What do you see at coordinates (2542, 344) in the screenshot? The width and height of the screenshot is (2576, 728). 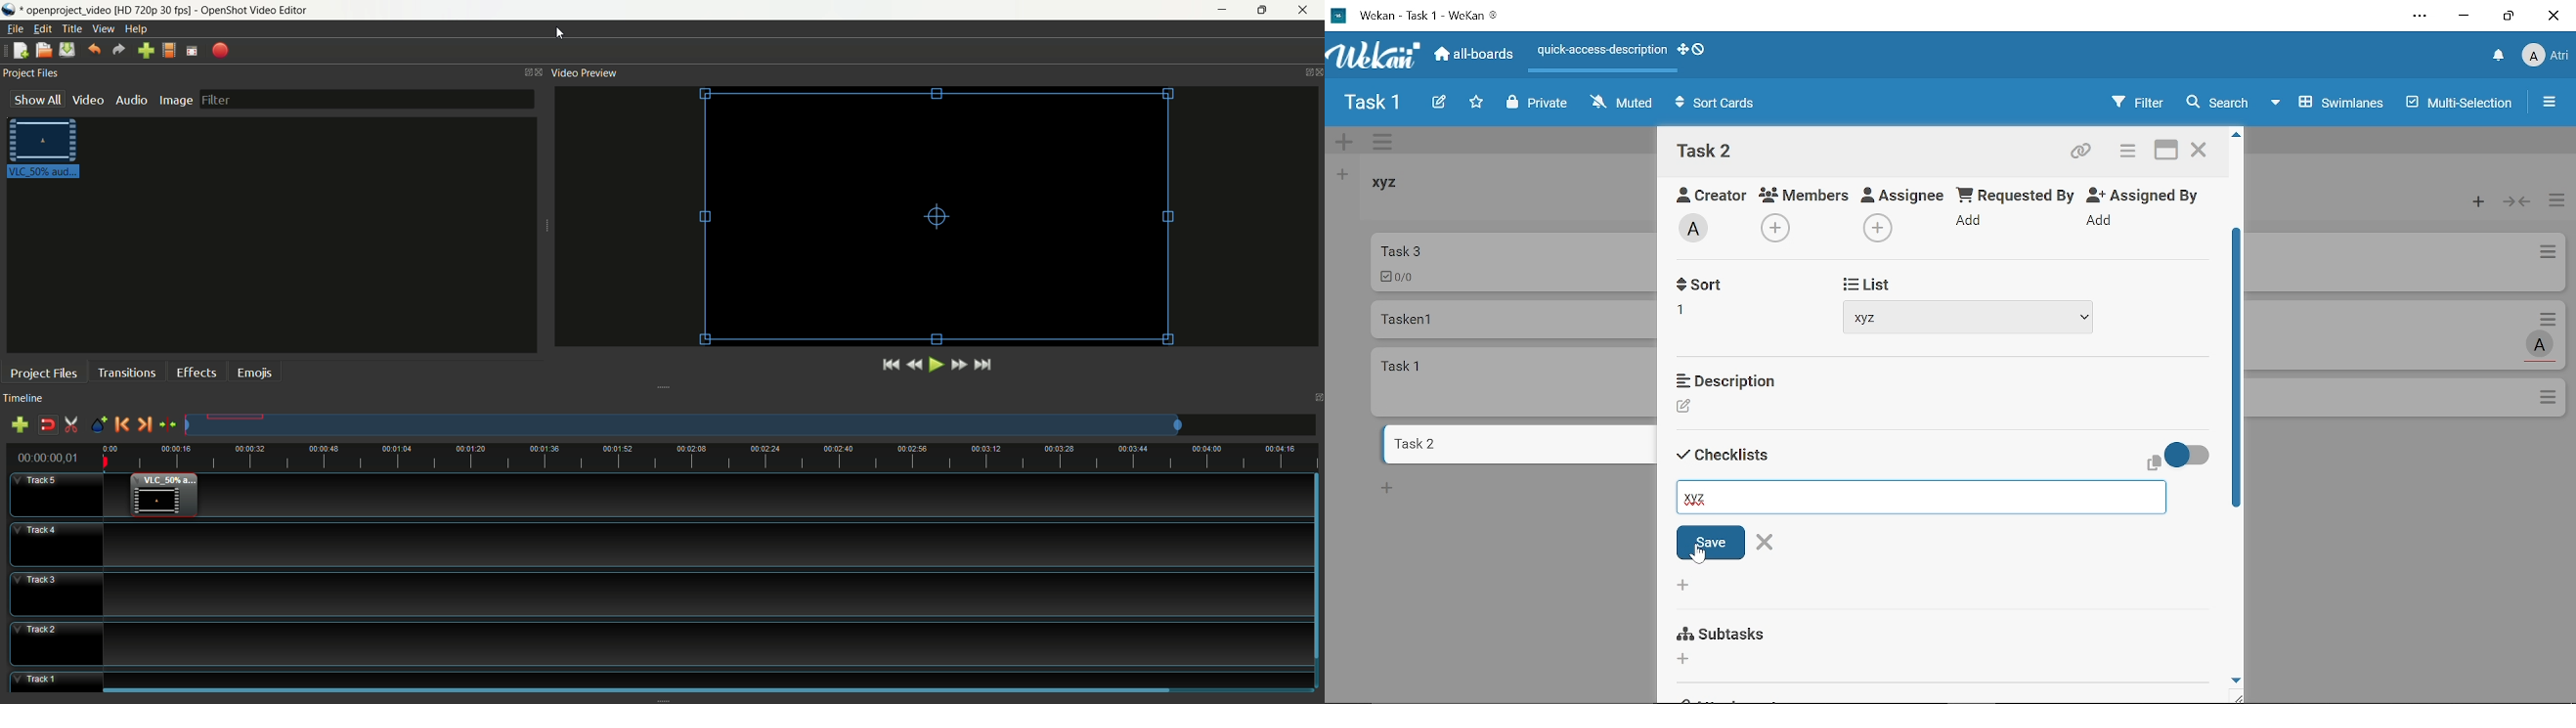 I see `Task assigned to` at bounding box center [2542, 344].